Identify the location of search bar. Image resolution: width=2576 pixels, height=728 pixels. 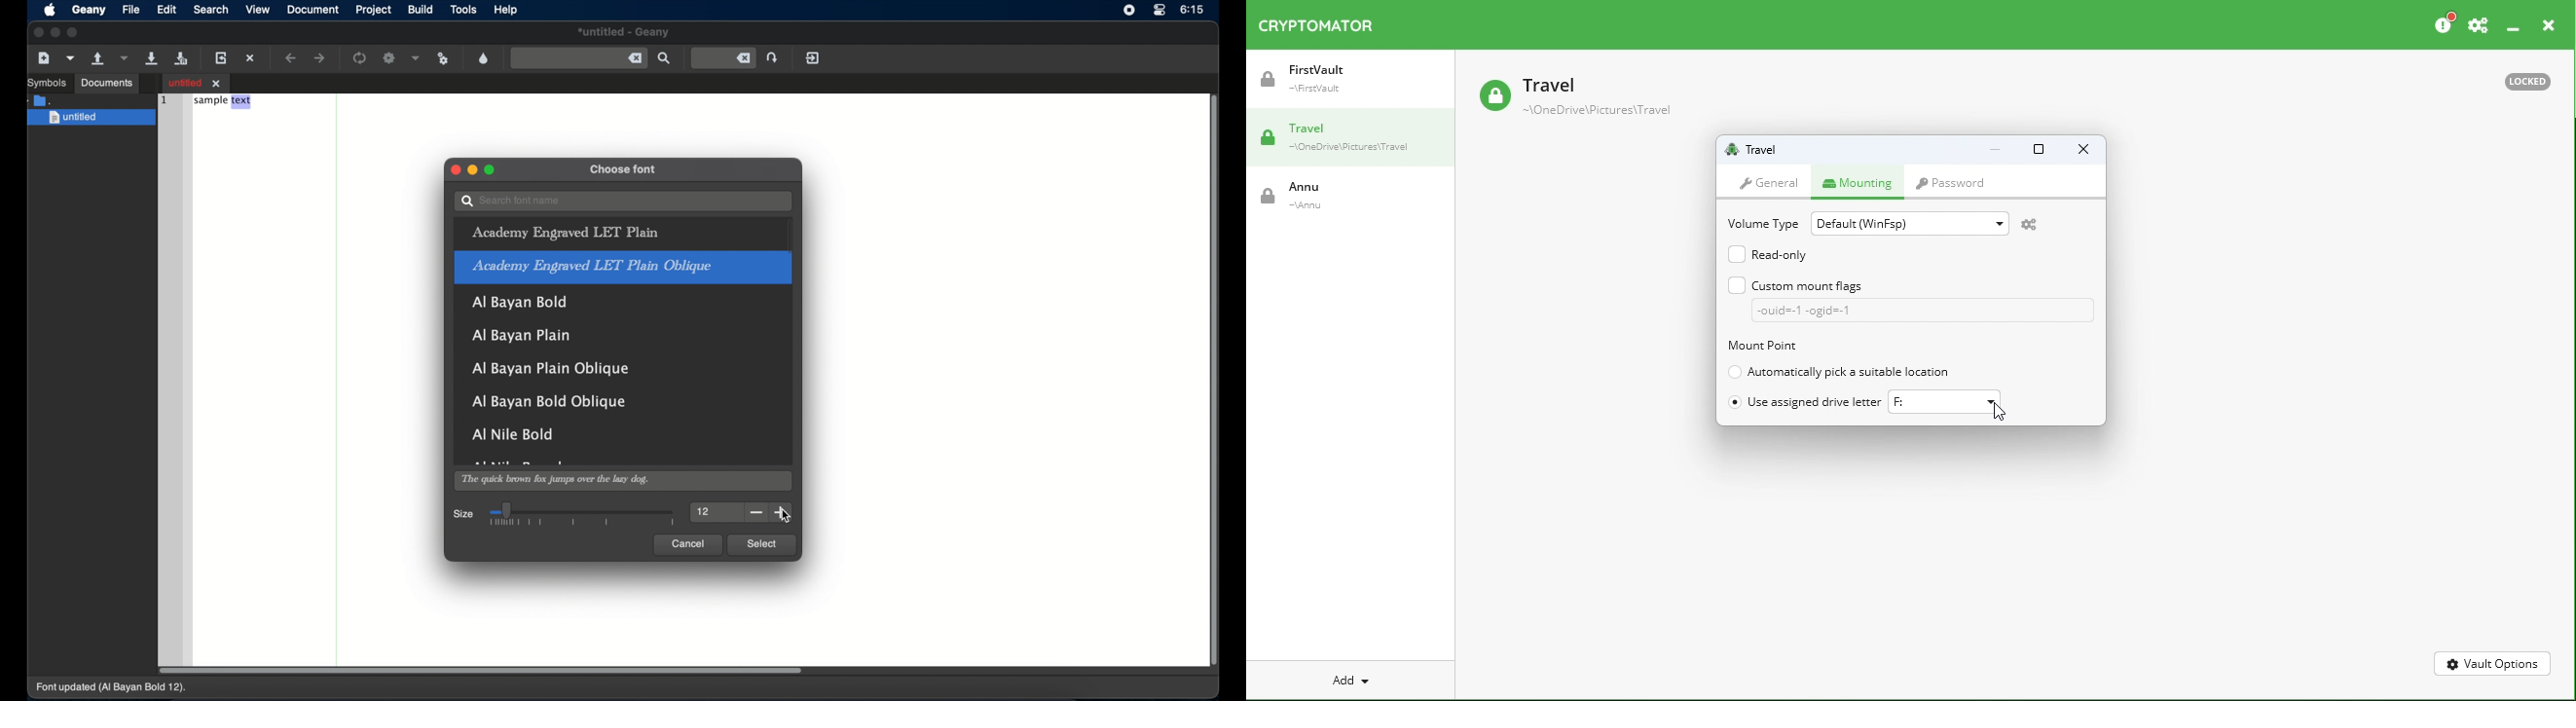
(622, 201).